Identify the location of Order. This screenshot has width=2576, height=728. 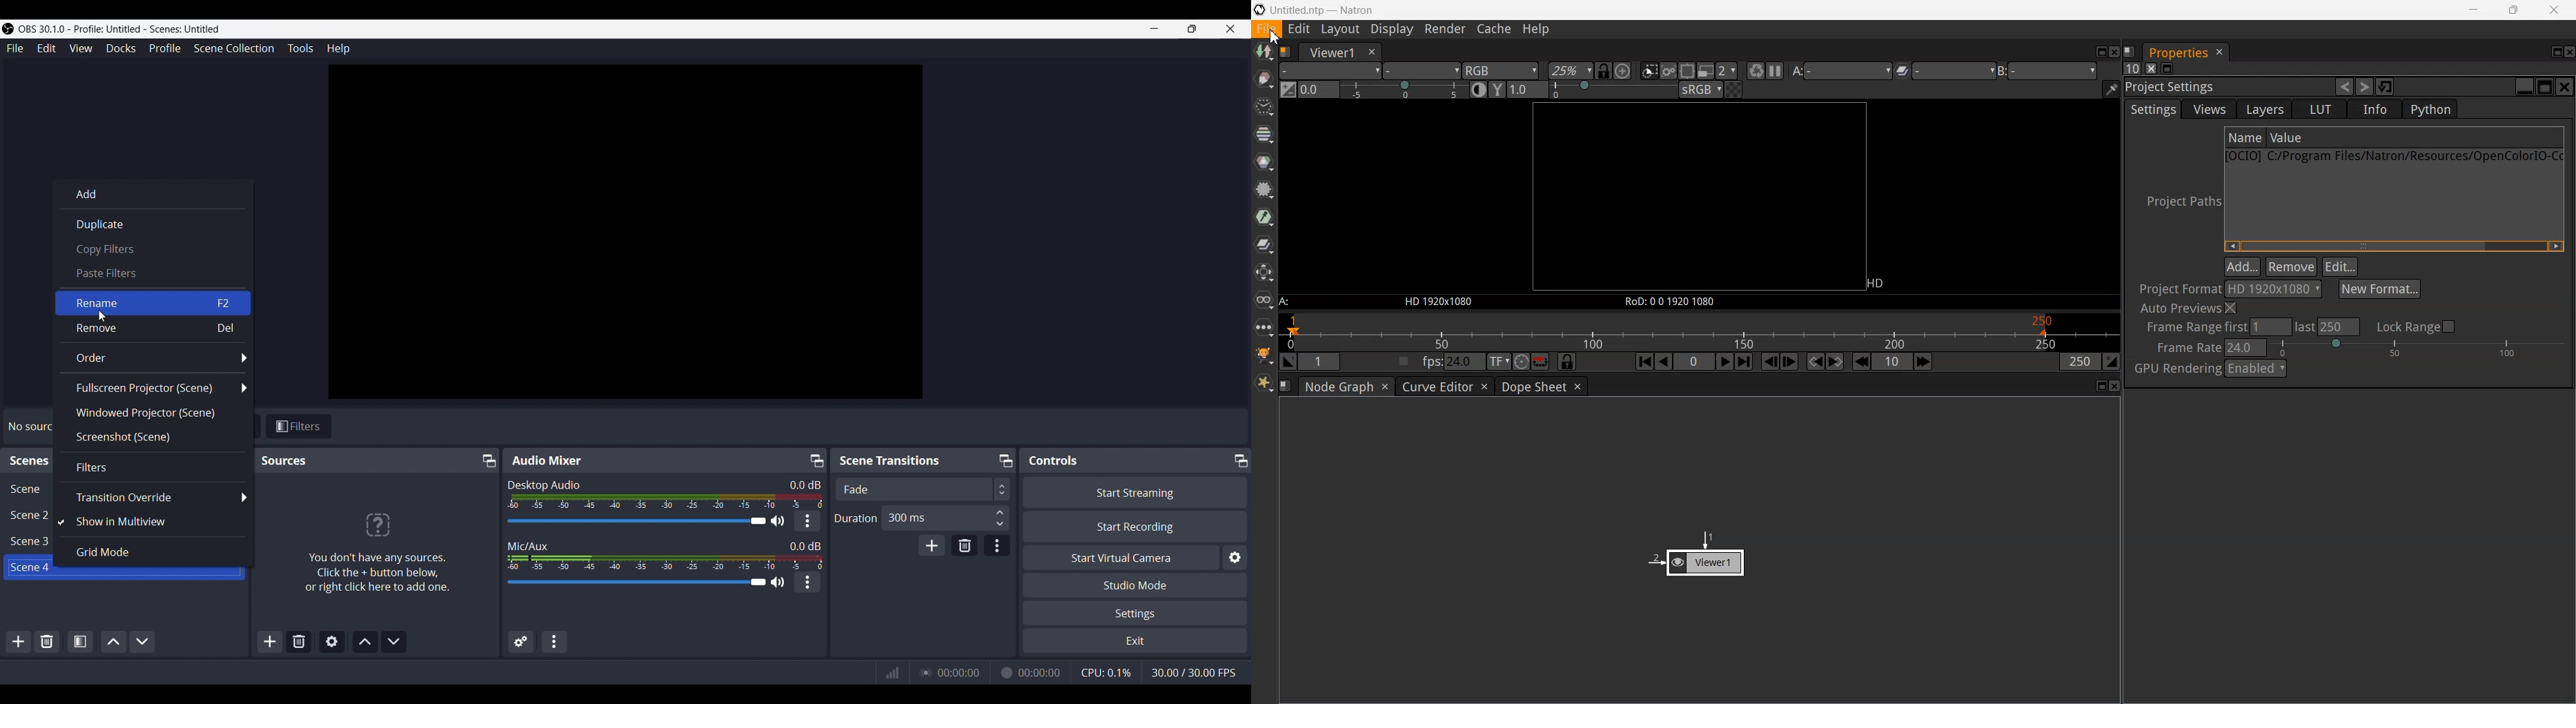
(164, 359).